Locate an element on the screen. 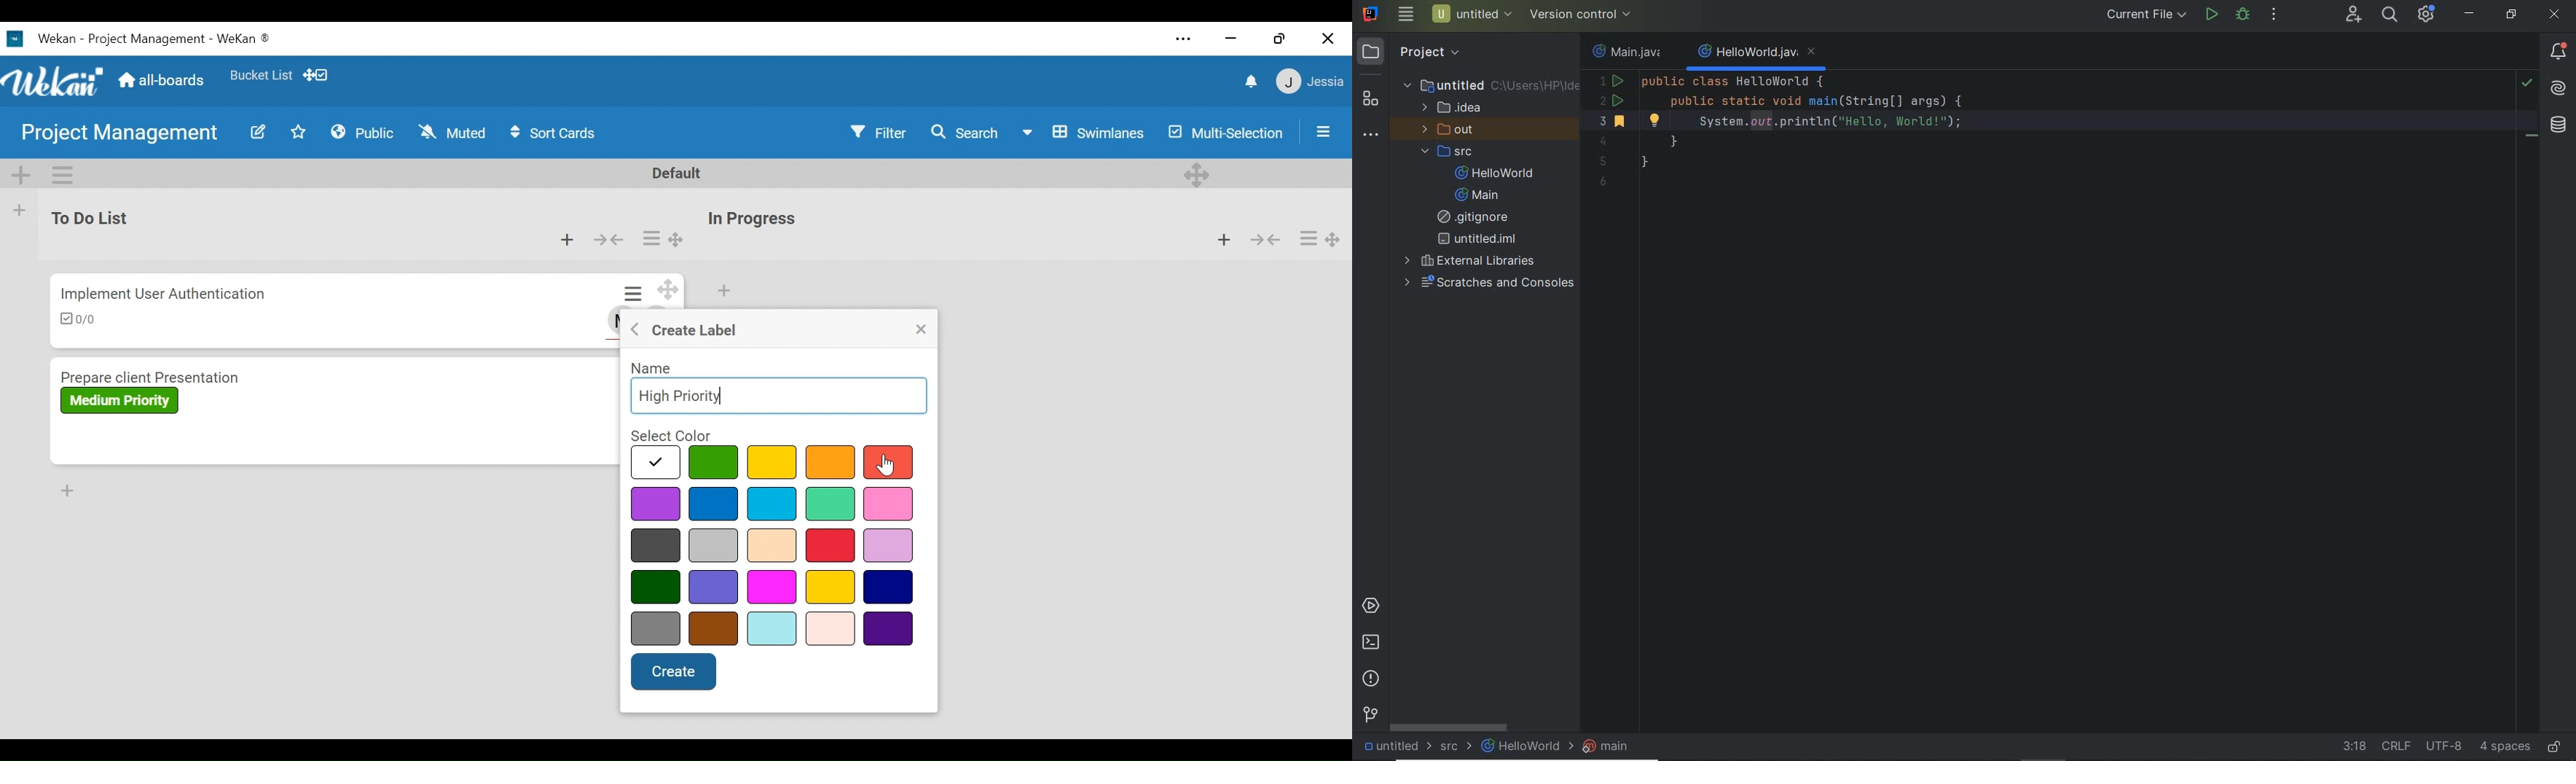 This screenshot has width=2576, height=784. Board View is located at coordinates (1082, 132).